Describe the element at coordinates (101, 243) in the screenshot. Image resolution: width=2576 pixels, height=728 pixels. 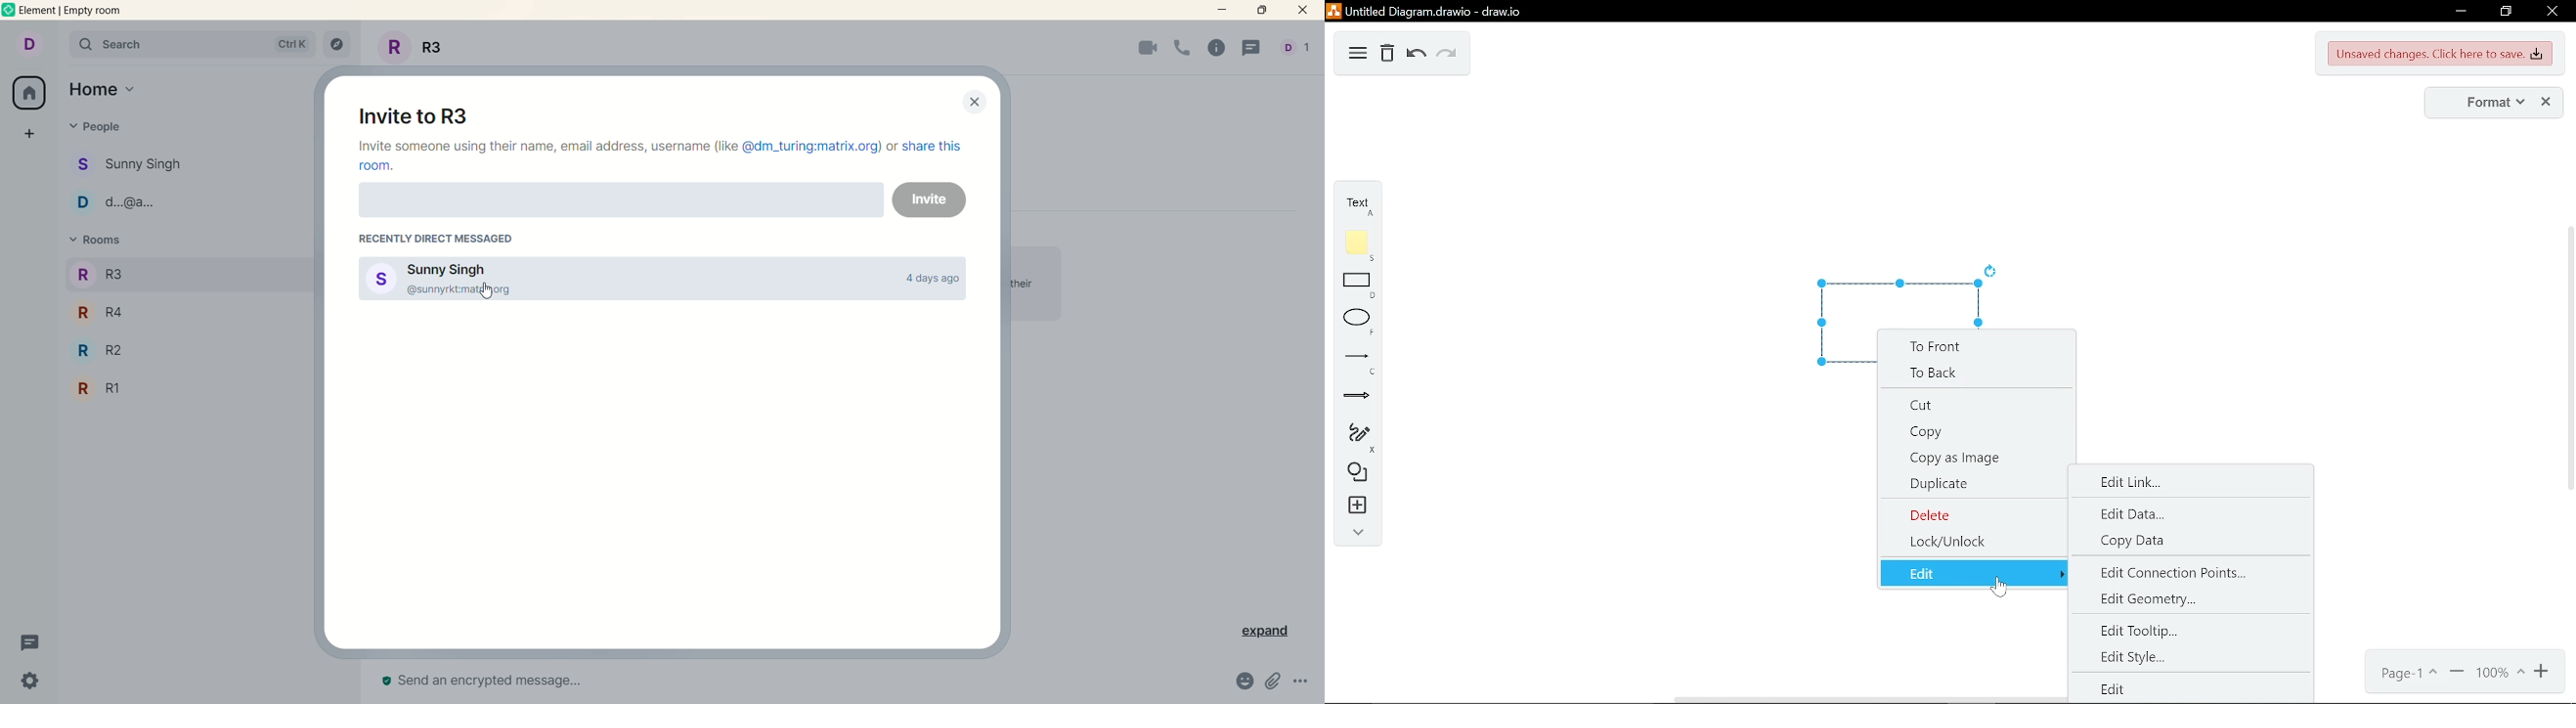
I see `rooms` at that location.